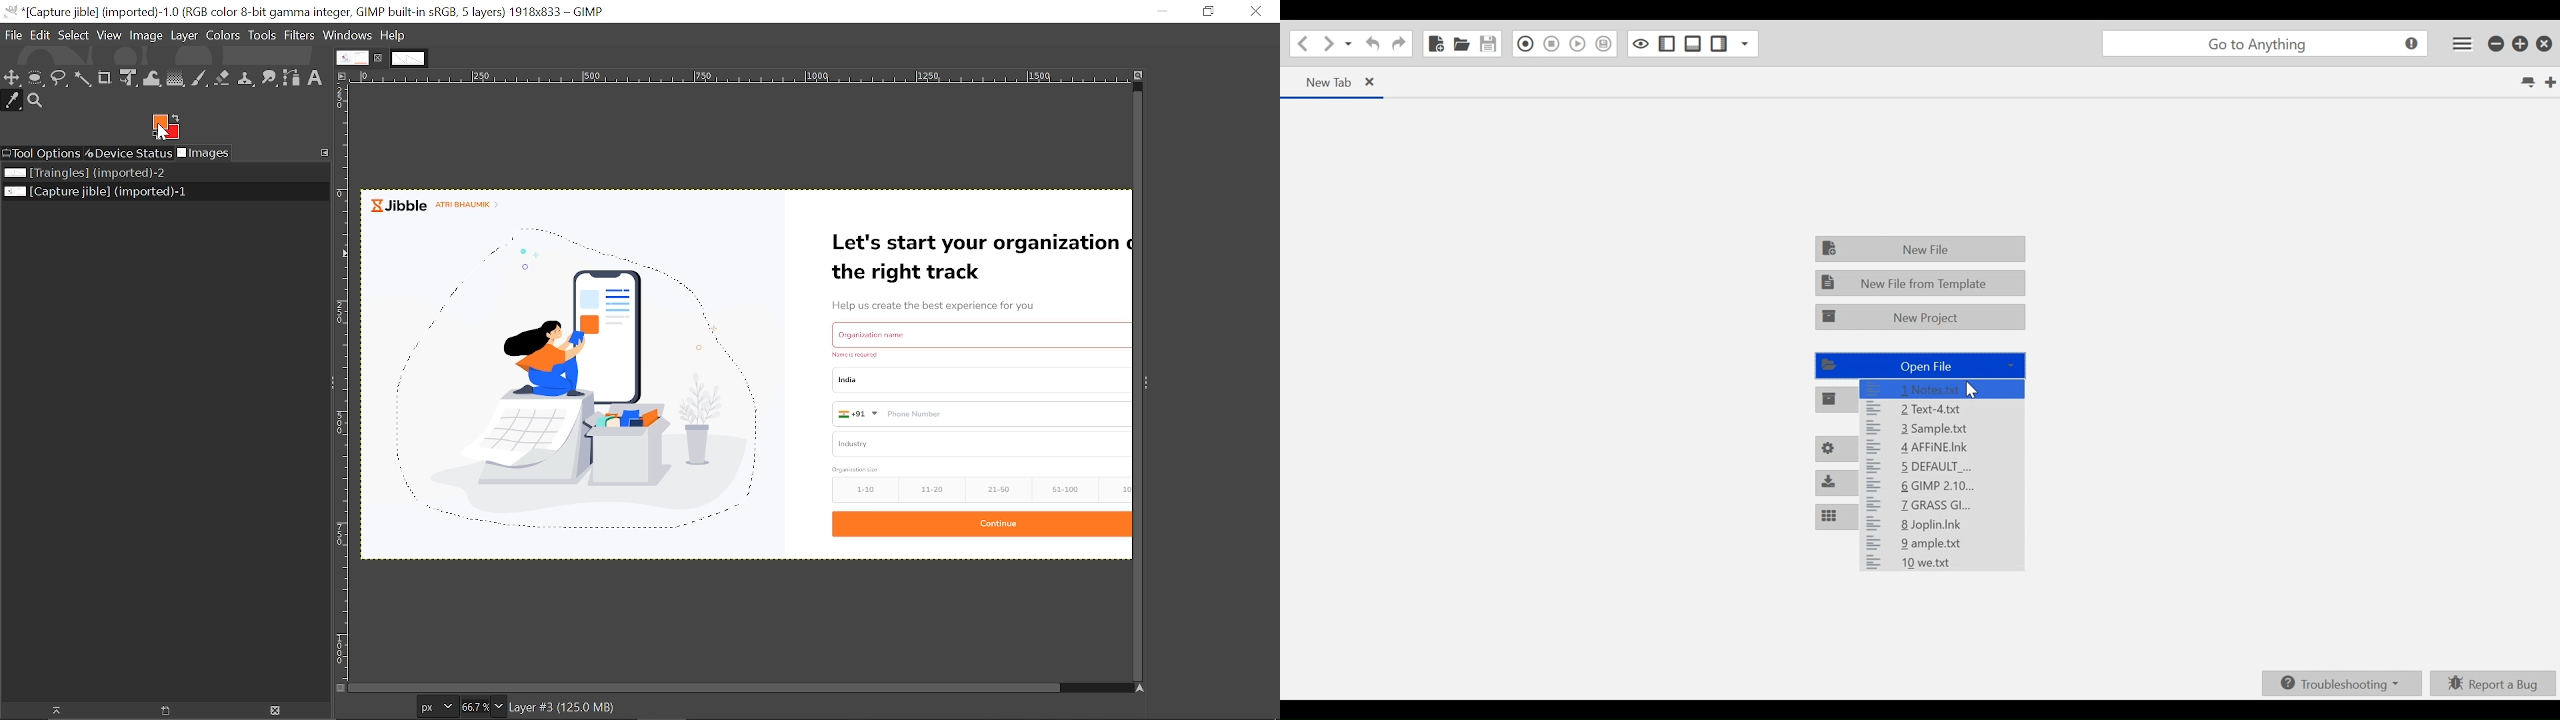 The width and height of the screenshot is (2576, 728). I want to click on Select tool, so click(59, 77).